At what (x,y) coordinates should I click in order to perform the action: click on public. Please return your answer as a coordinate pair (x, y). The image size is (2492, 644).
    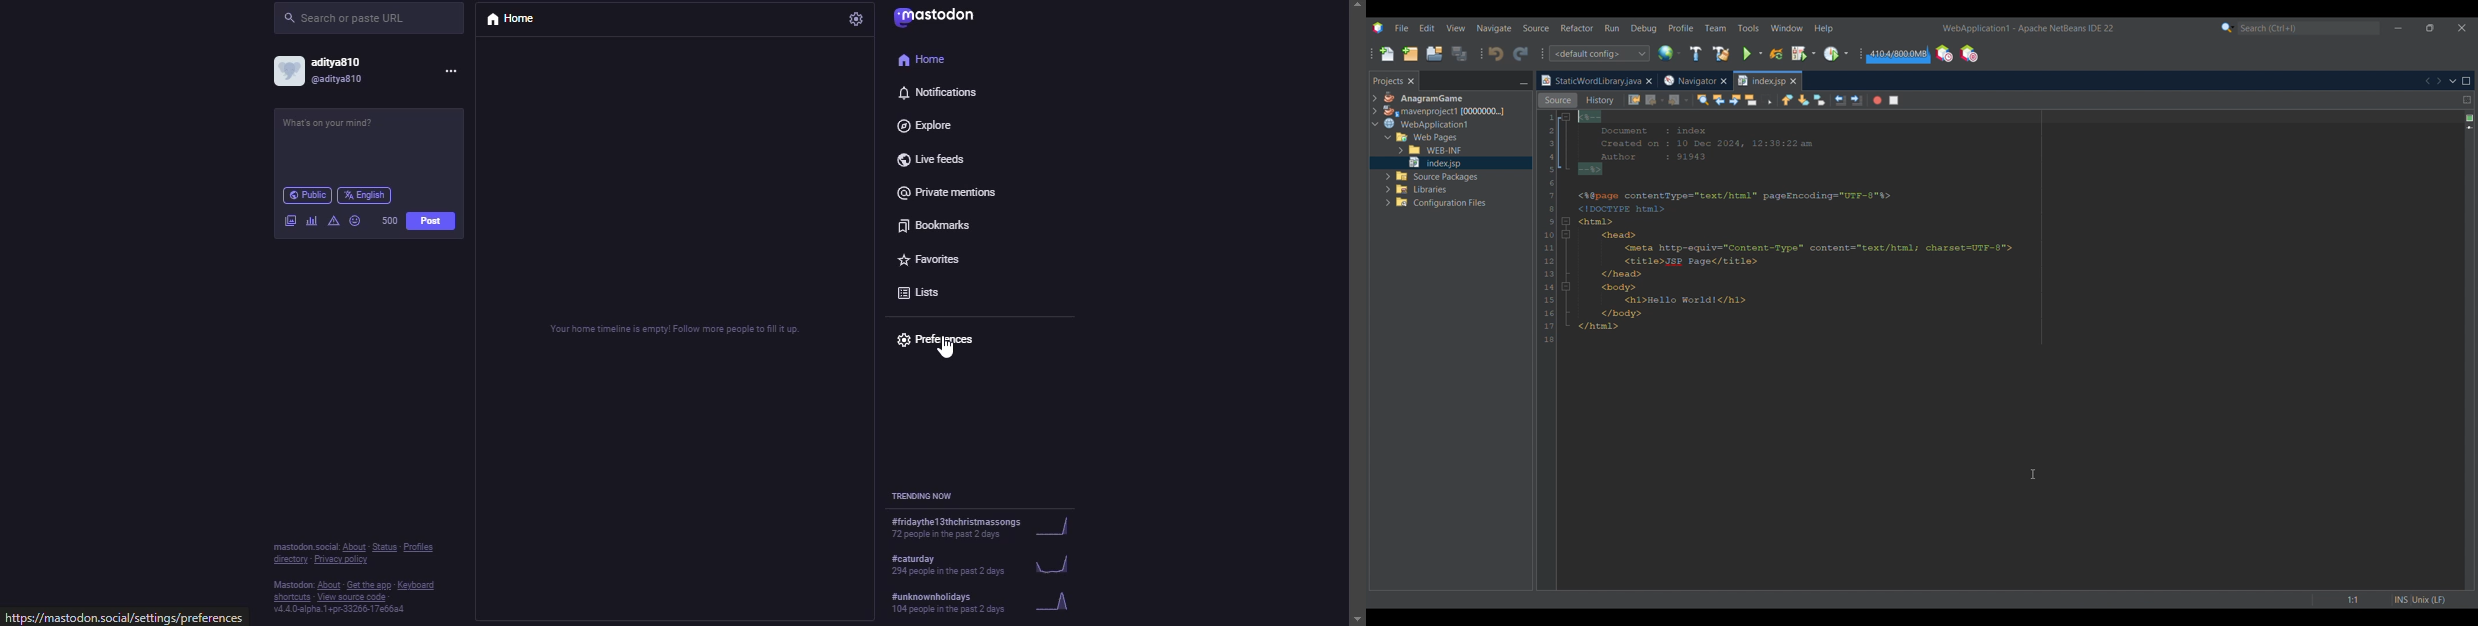
    Looking at the image, I should click on (305, 194).